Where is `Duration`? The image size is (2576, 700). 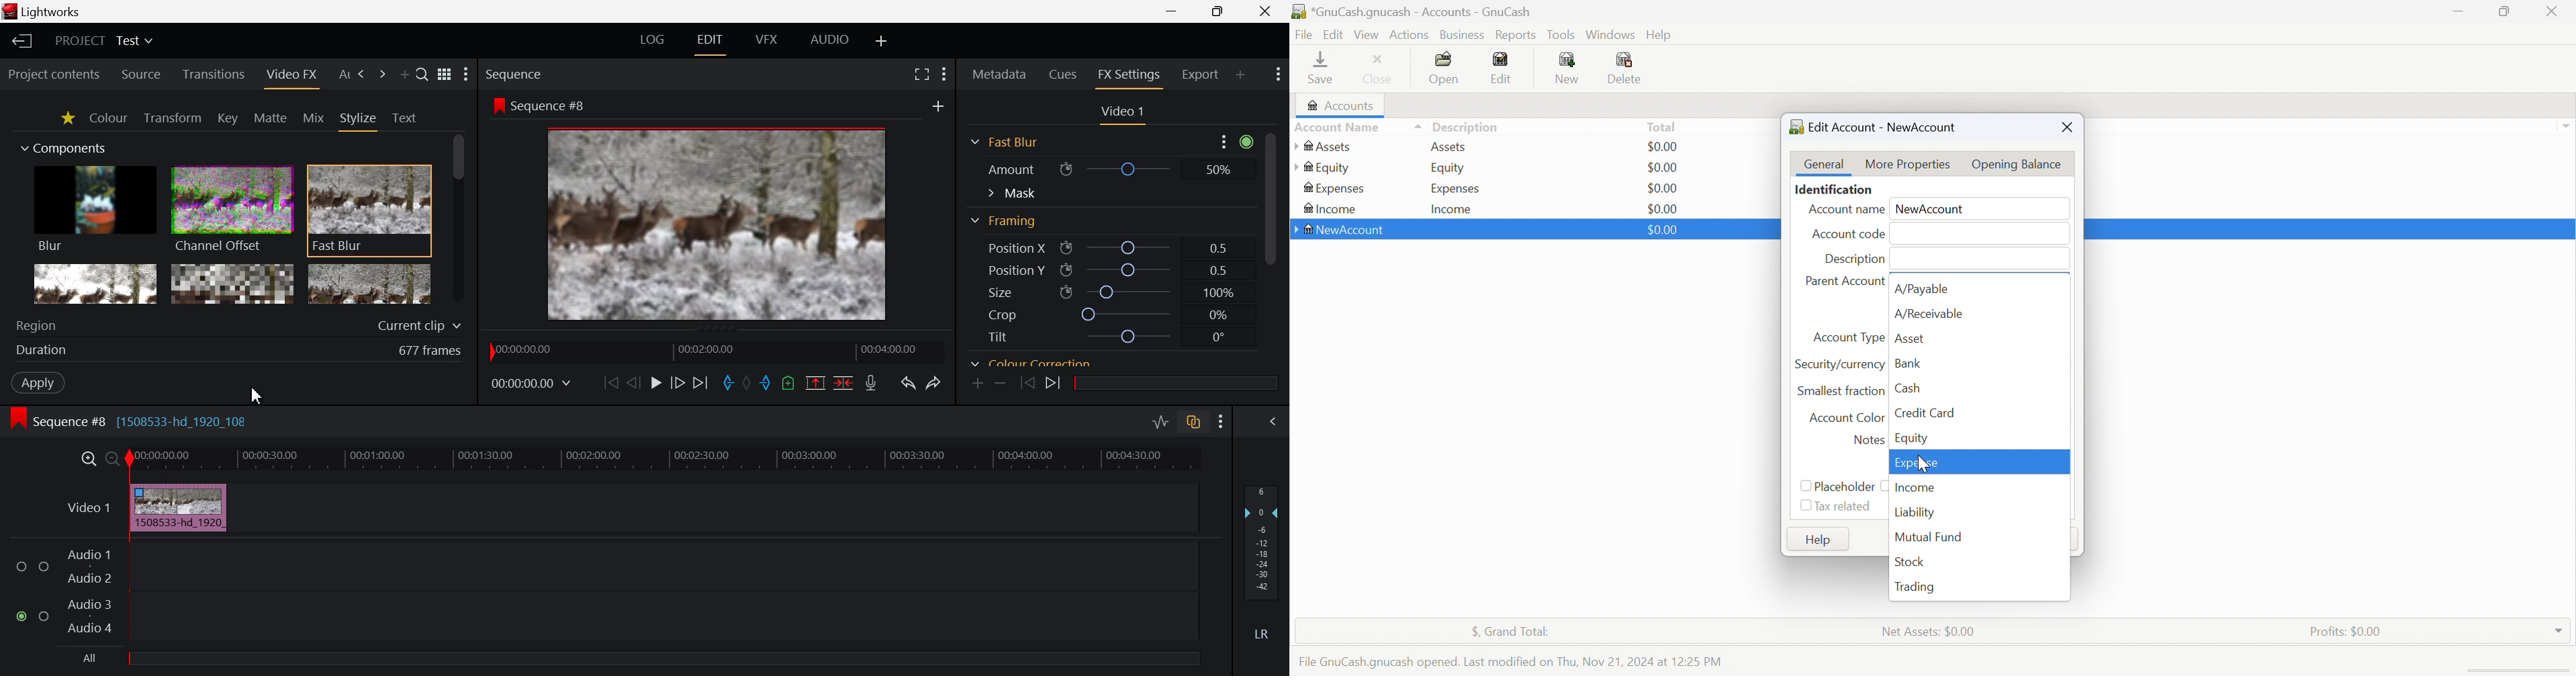
Duration is located at coordinates (242, 349).